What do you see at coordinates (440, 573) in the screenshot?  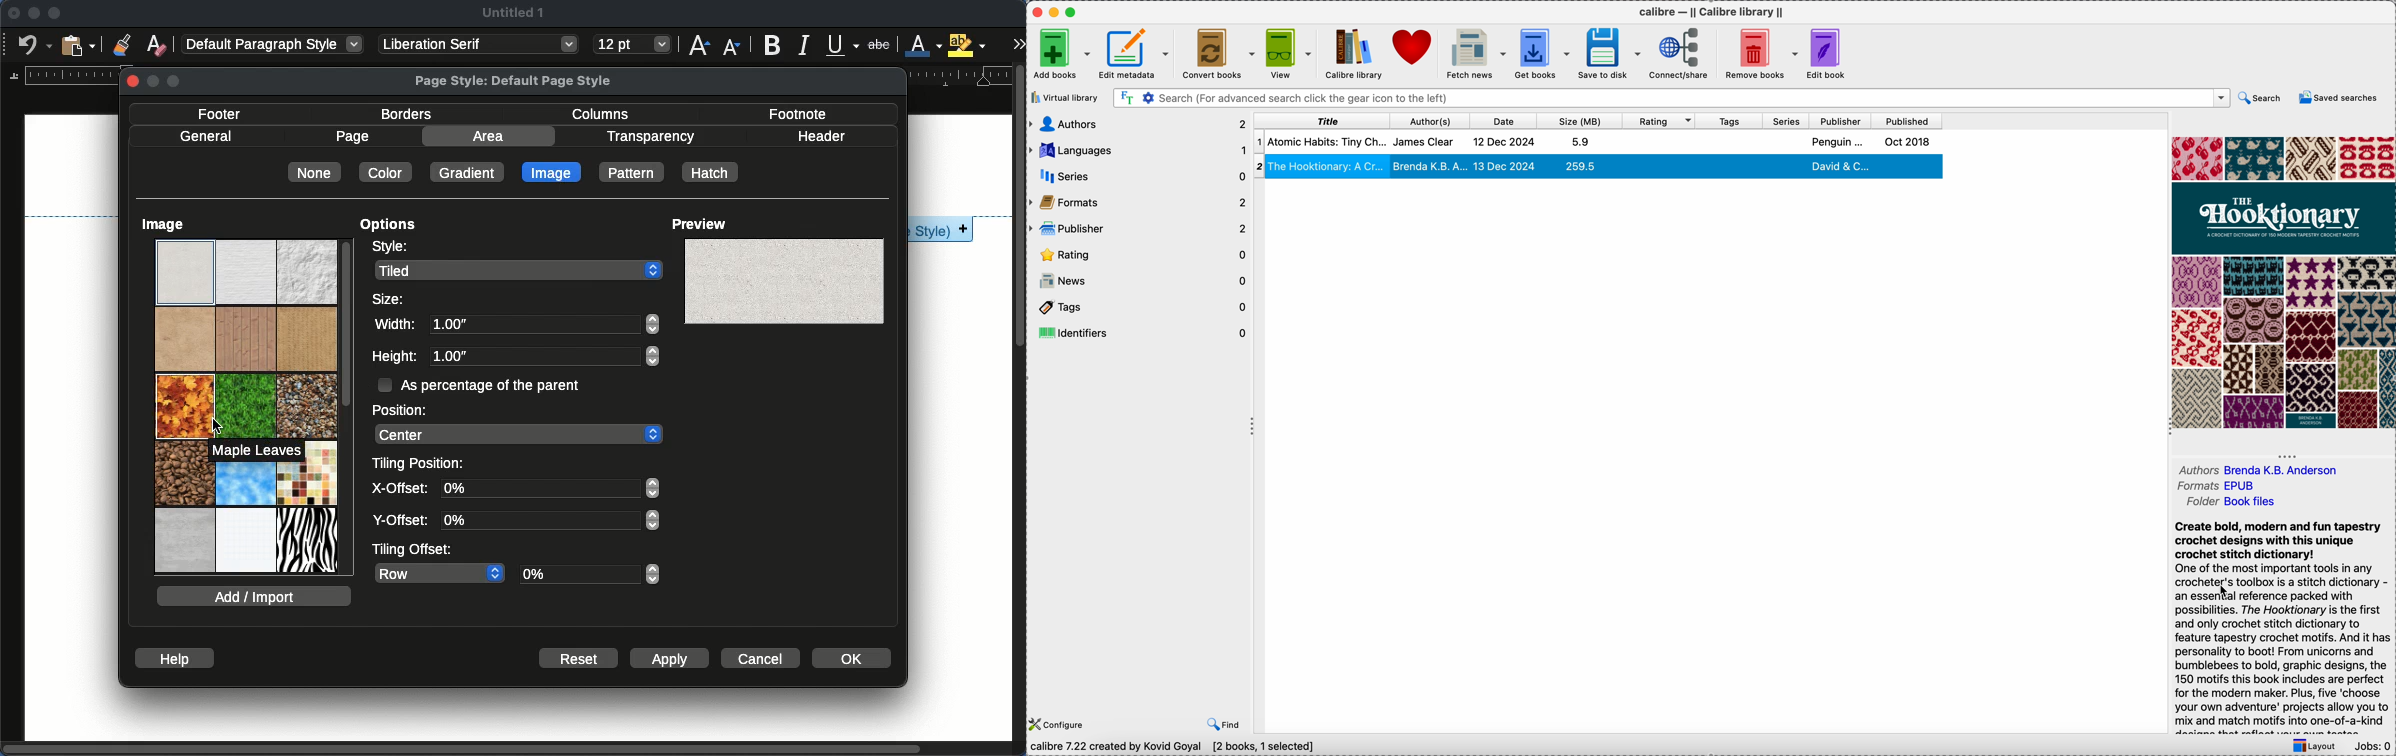 I see `row` at bounding box center [440, 573].